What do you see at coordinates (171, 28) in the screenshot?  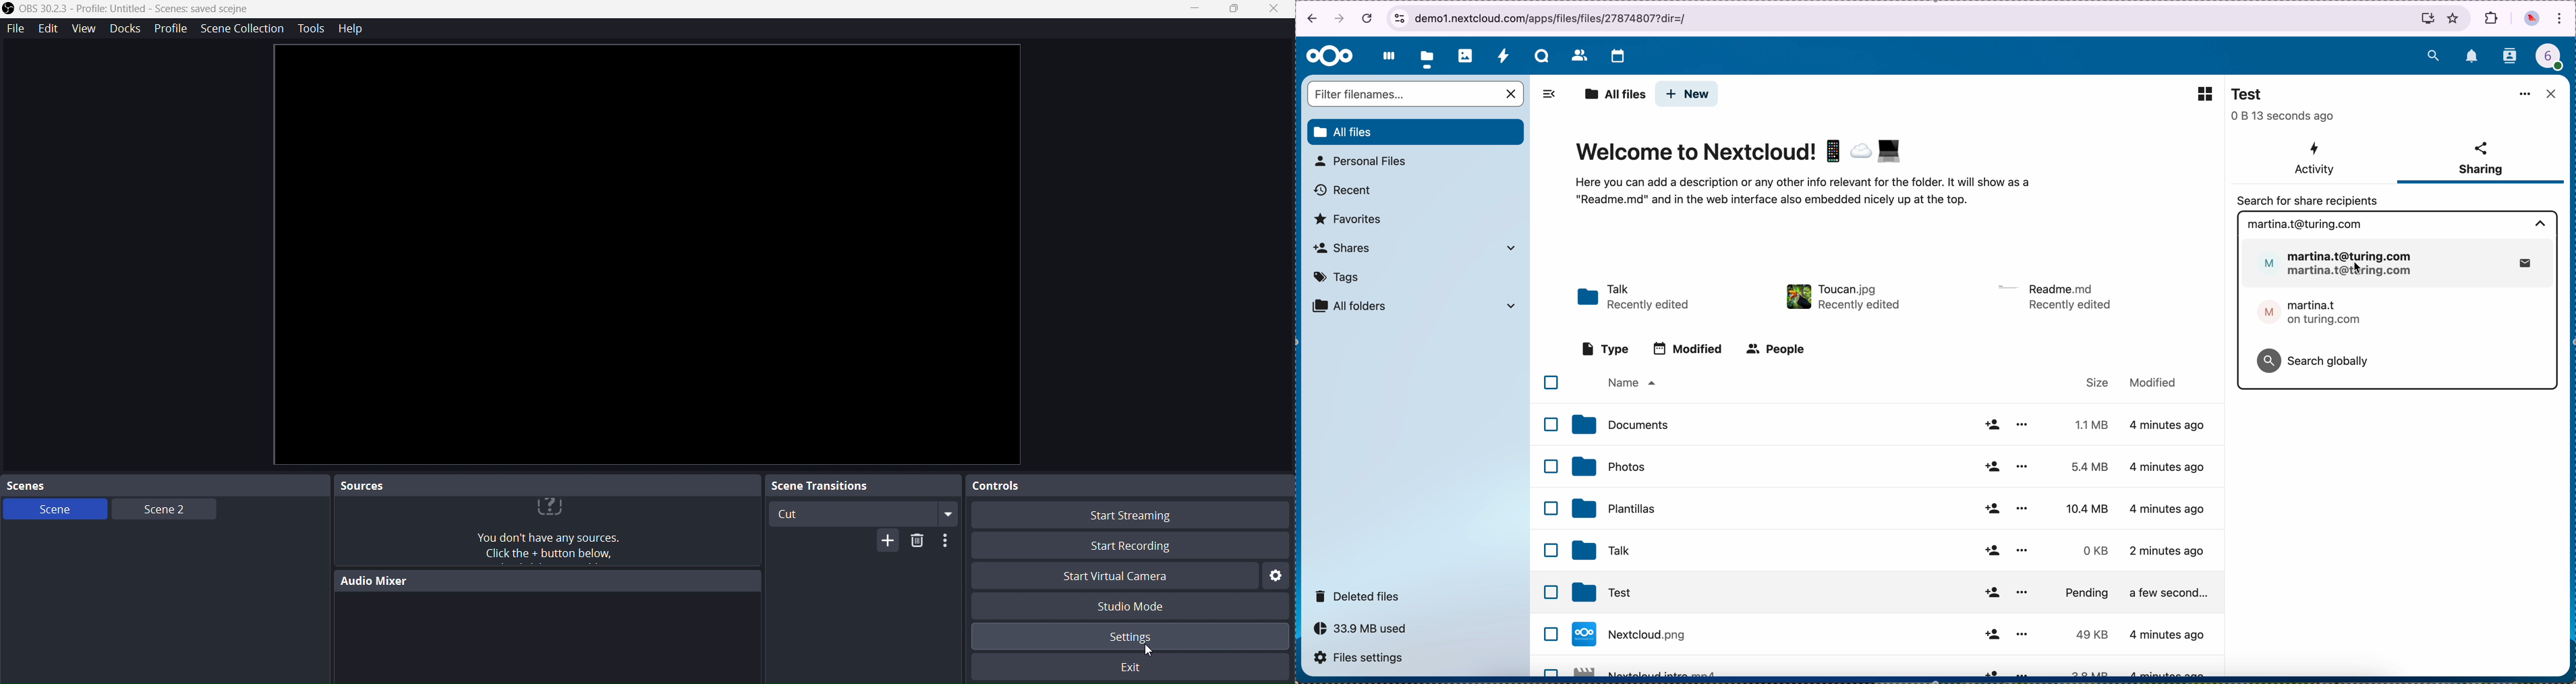 I see `Profile` at bounding box center [171, 28].